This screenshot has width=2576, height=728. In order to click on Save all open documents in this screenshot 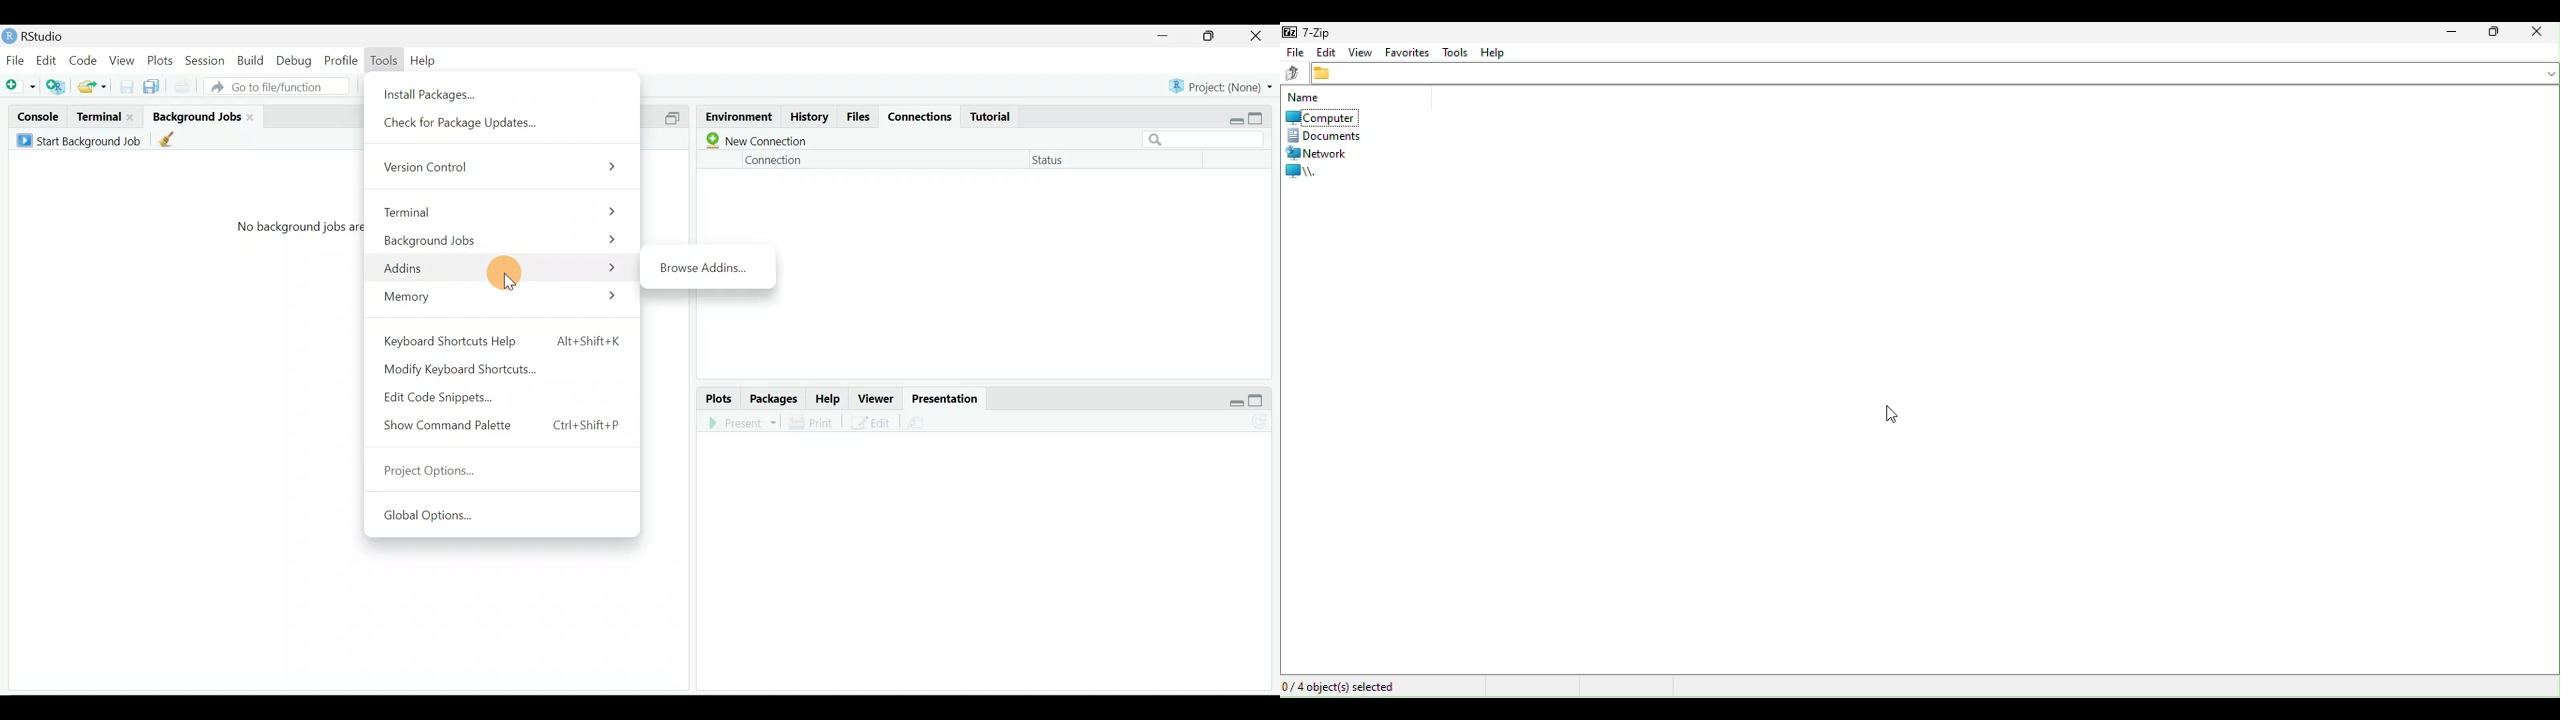, I will do `click(149, 89)`.